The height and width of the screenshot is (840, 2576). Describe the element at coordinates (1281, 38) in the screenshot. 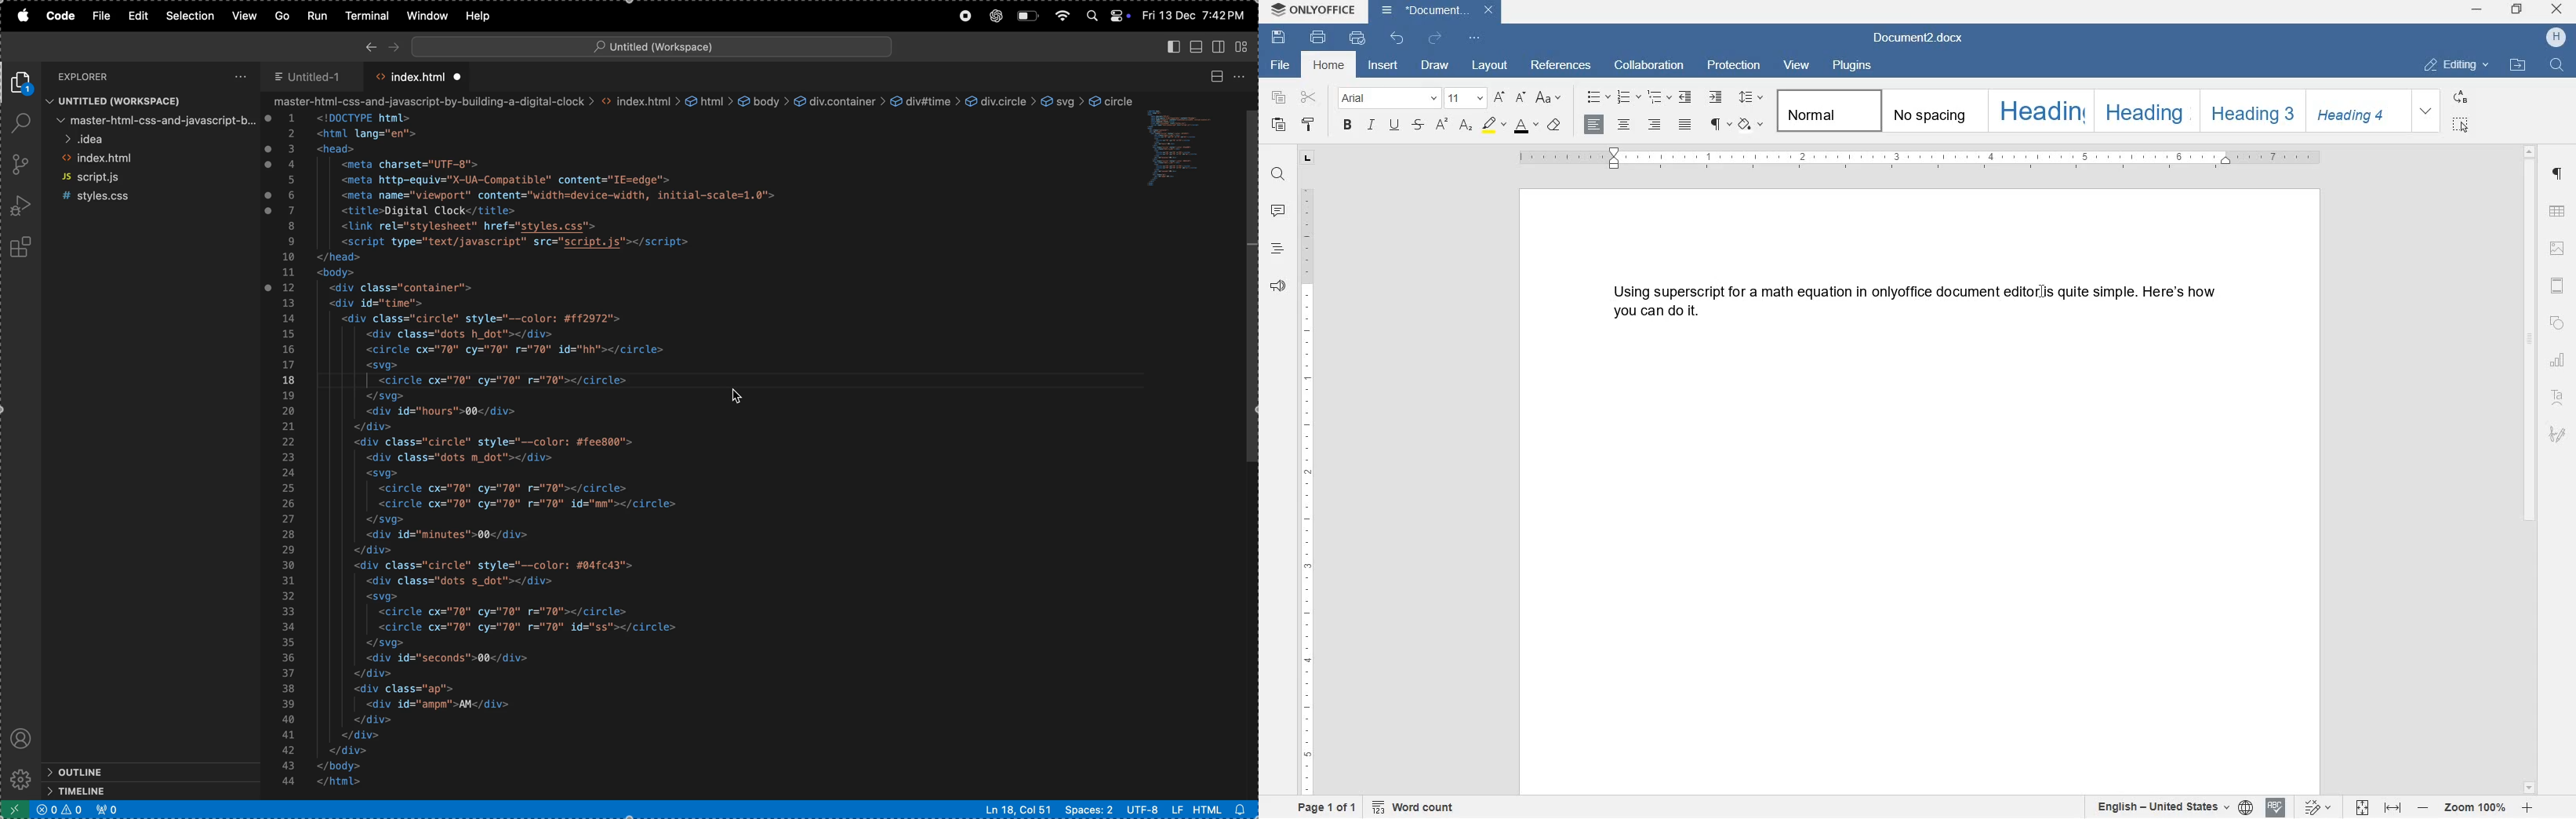

I see `save` at that location.